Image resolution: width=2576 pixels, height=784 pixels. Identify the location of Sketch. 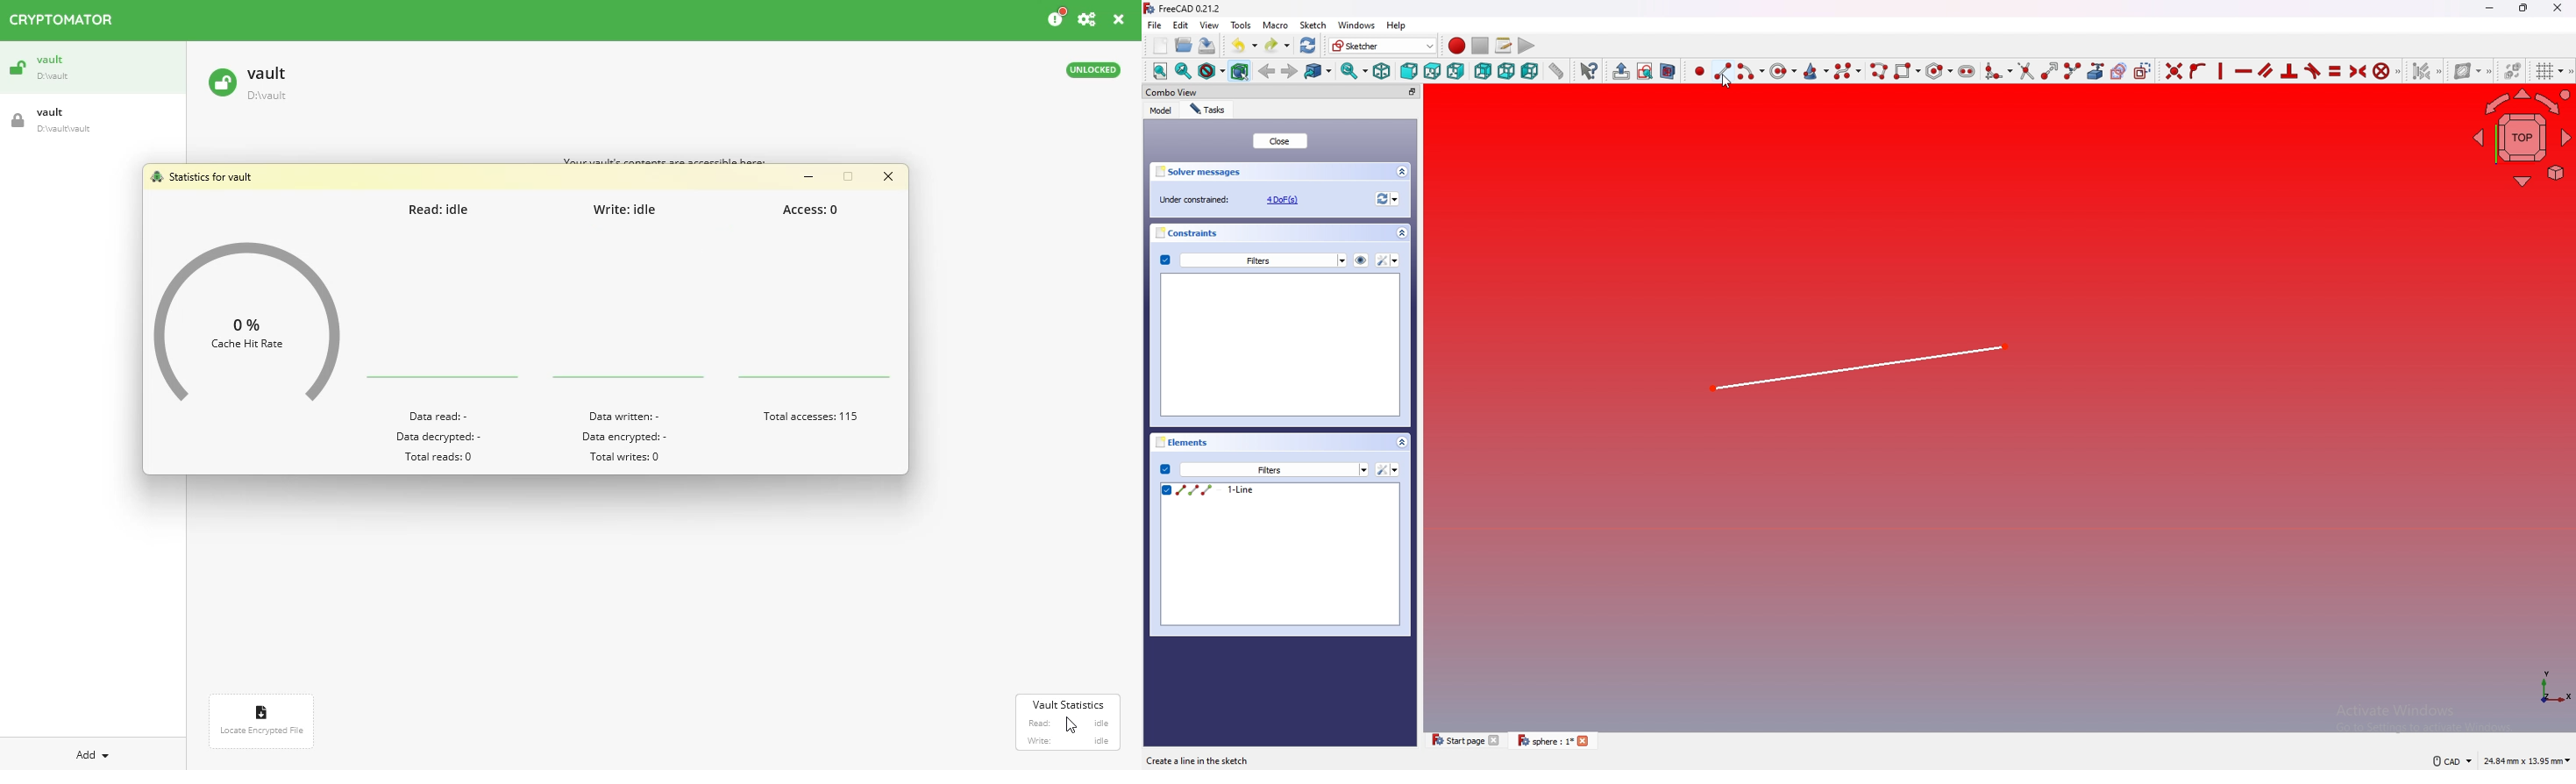
(1314, 25).